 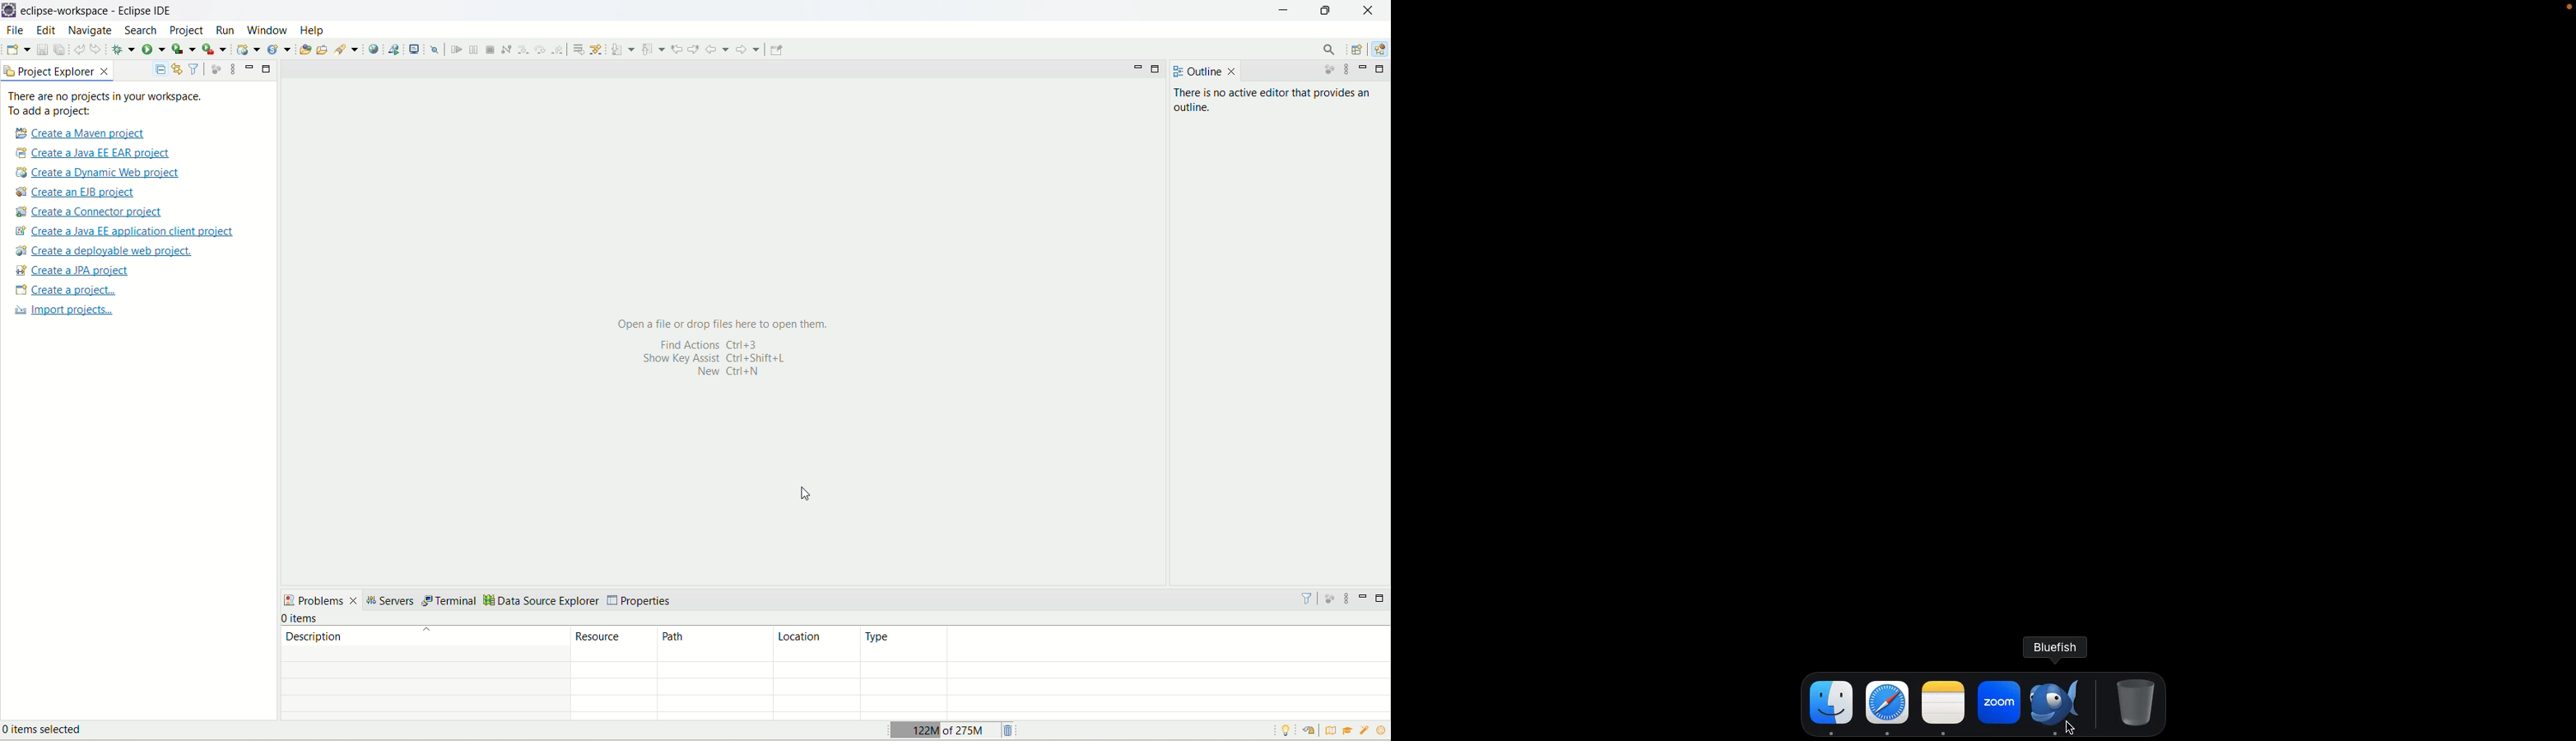 I want to click on navigate, so click(x=93, y=31).